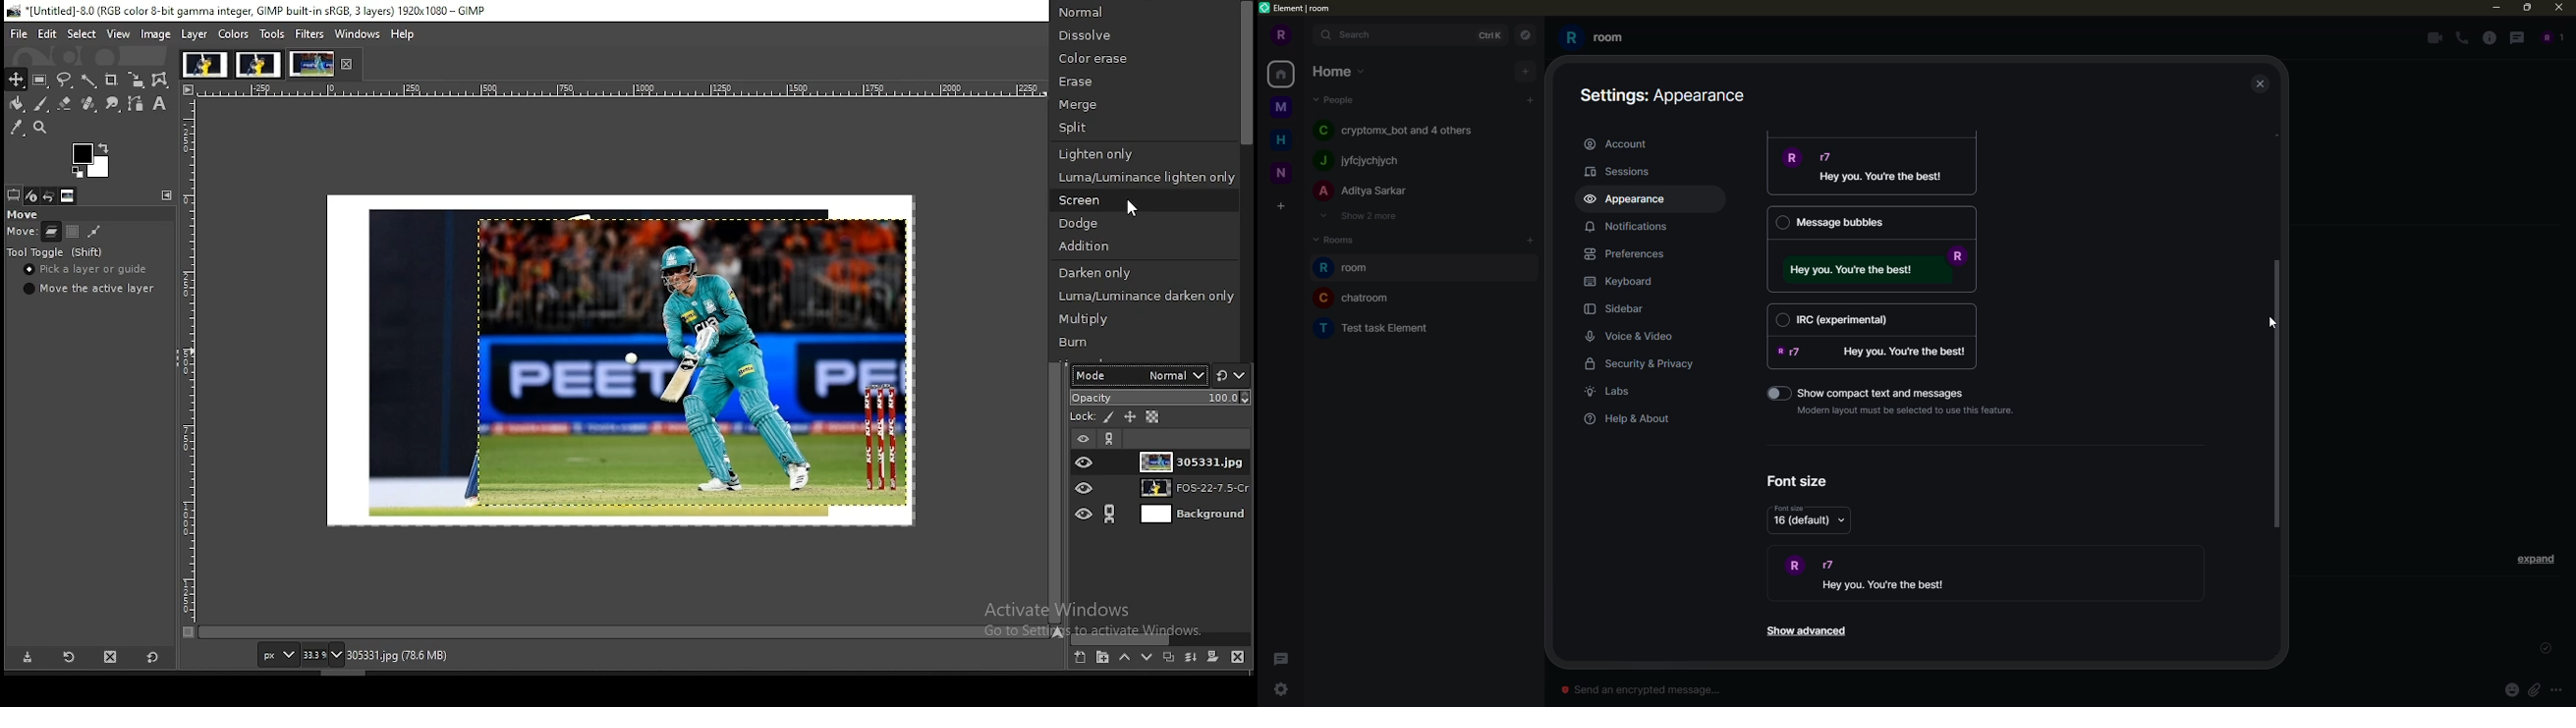 The image size is (2576, 728). What do you see at coordinates (1355, 34) in the screenshot?
I see `search` at bounding box center [1355, 34].